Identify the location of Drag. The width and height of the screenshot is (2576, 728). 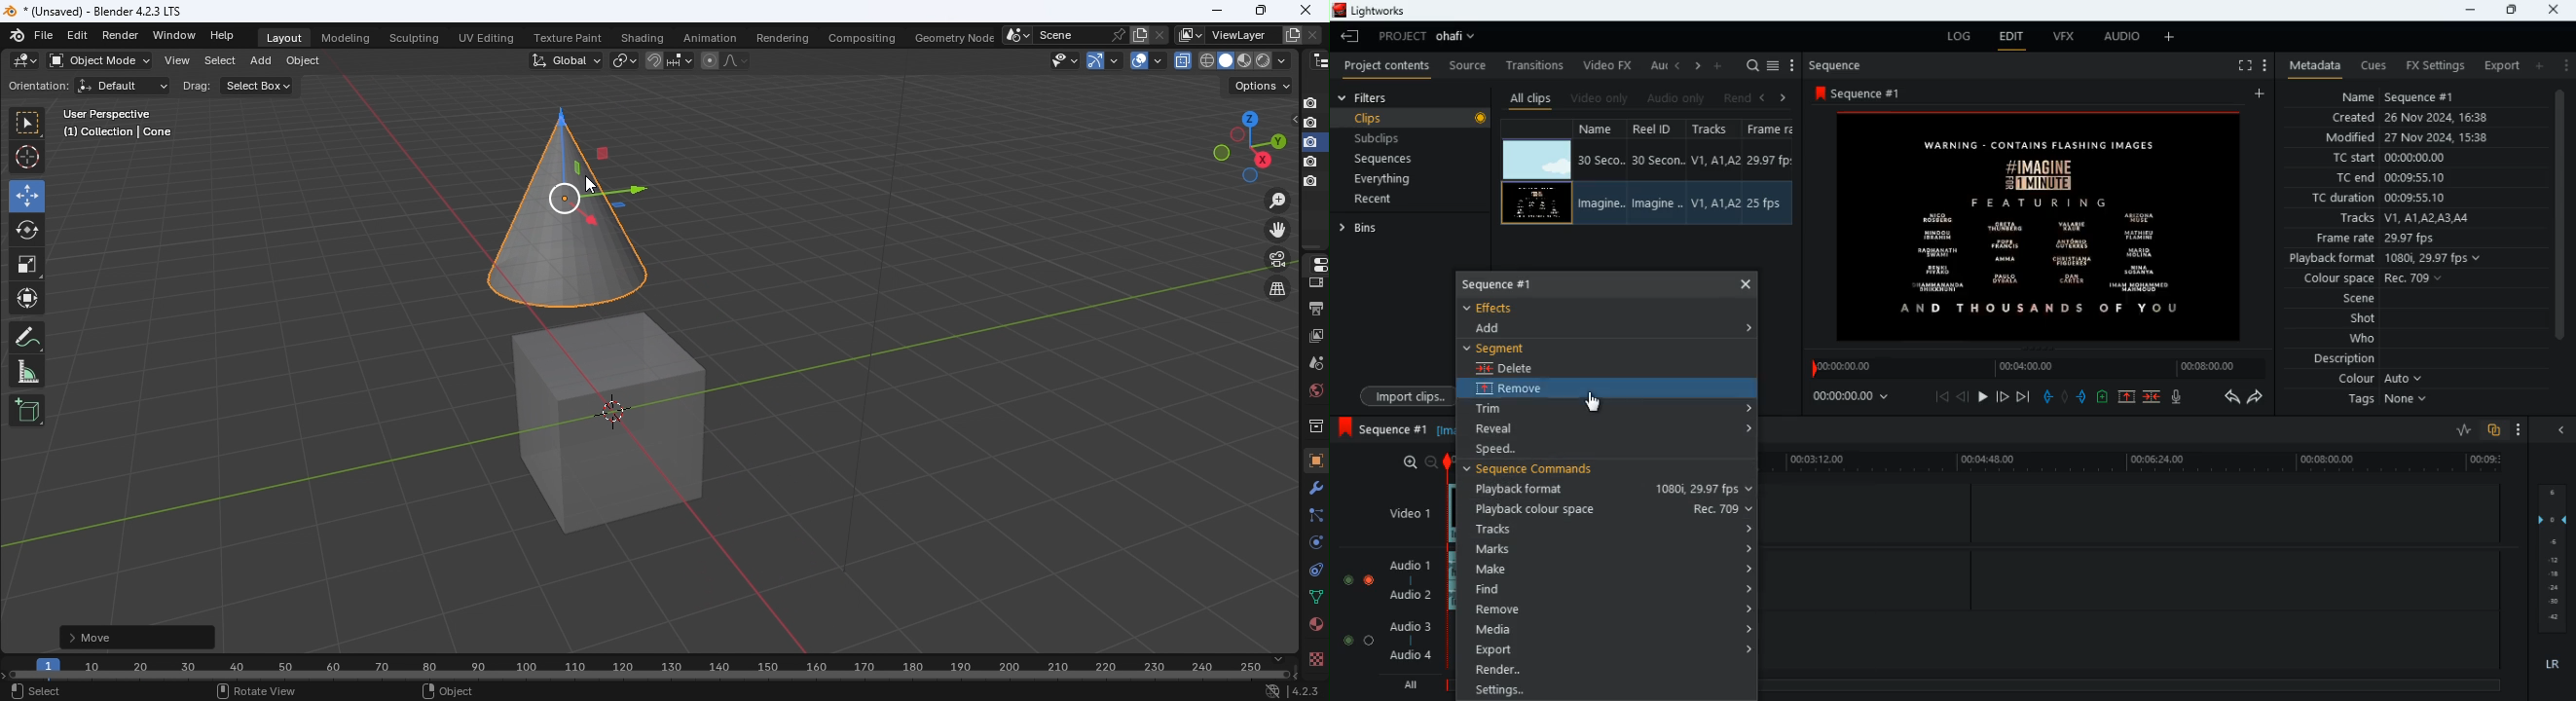
(196, 86).